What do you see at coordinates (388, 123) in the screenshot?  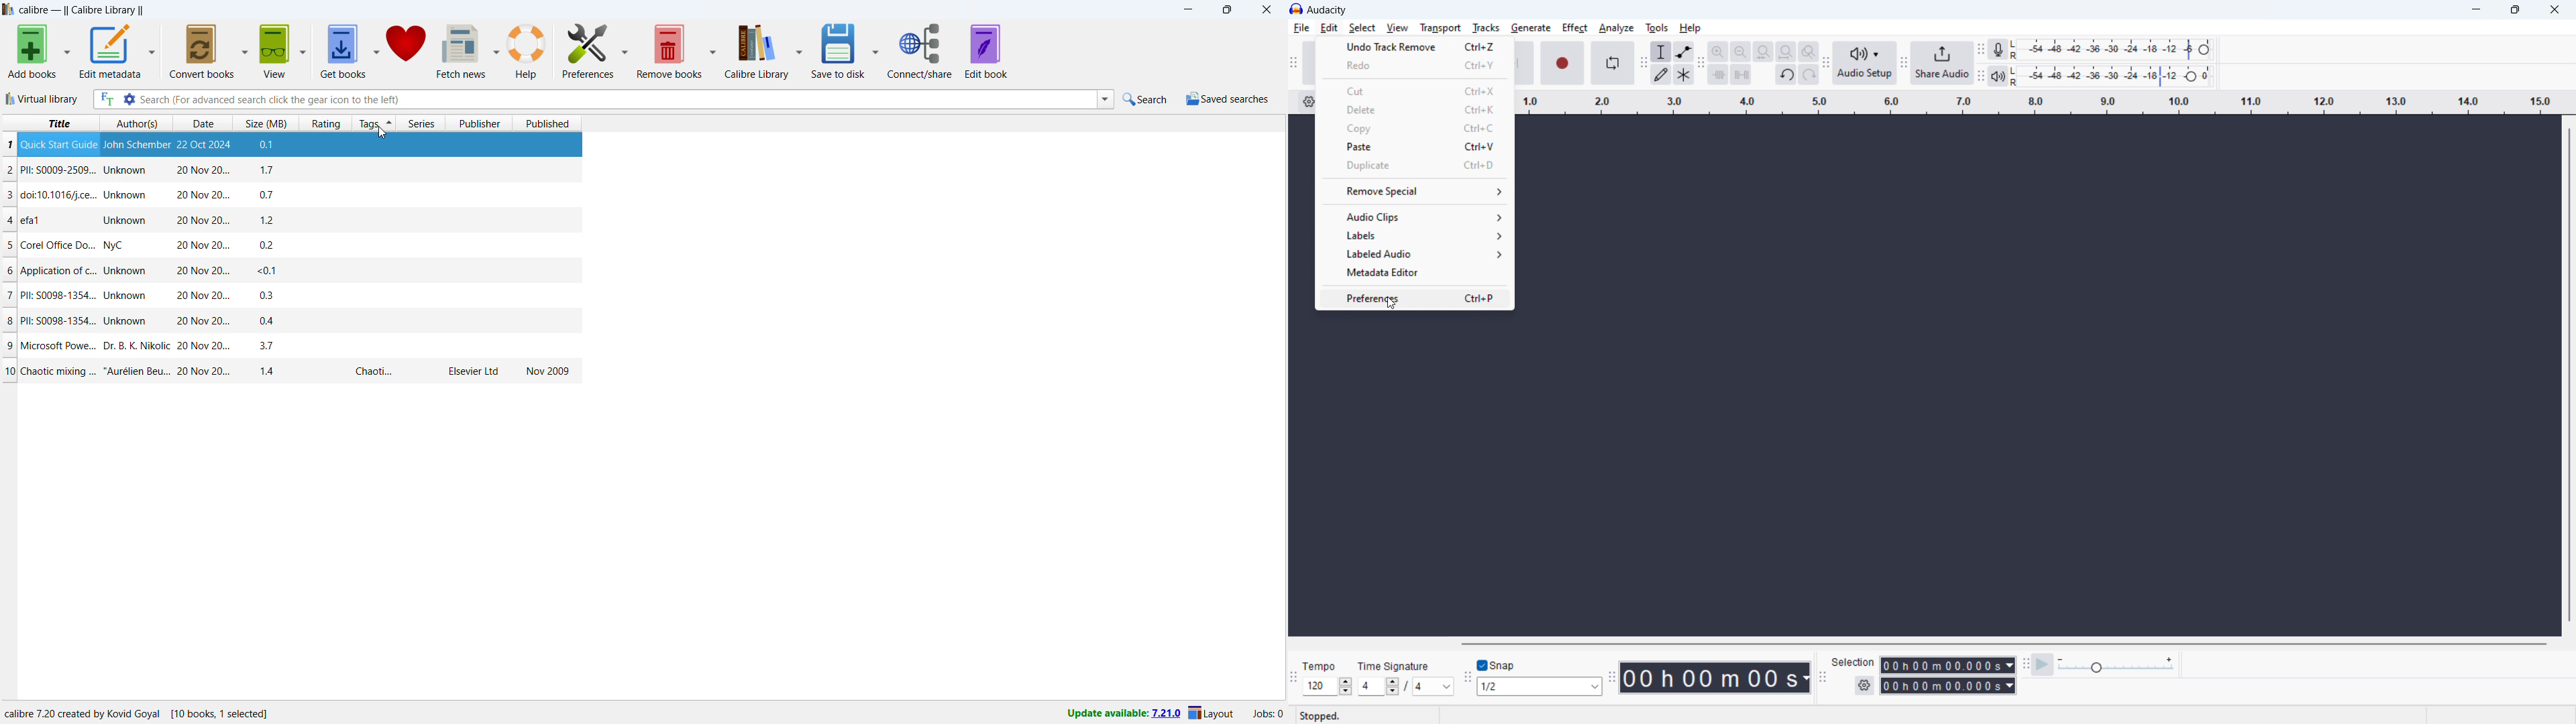 I see `sorted by tags in ascending order` at bounding box center [388, 123].